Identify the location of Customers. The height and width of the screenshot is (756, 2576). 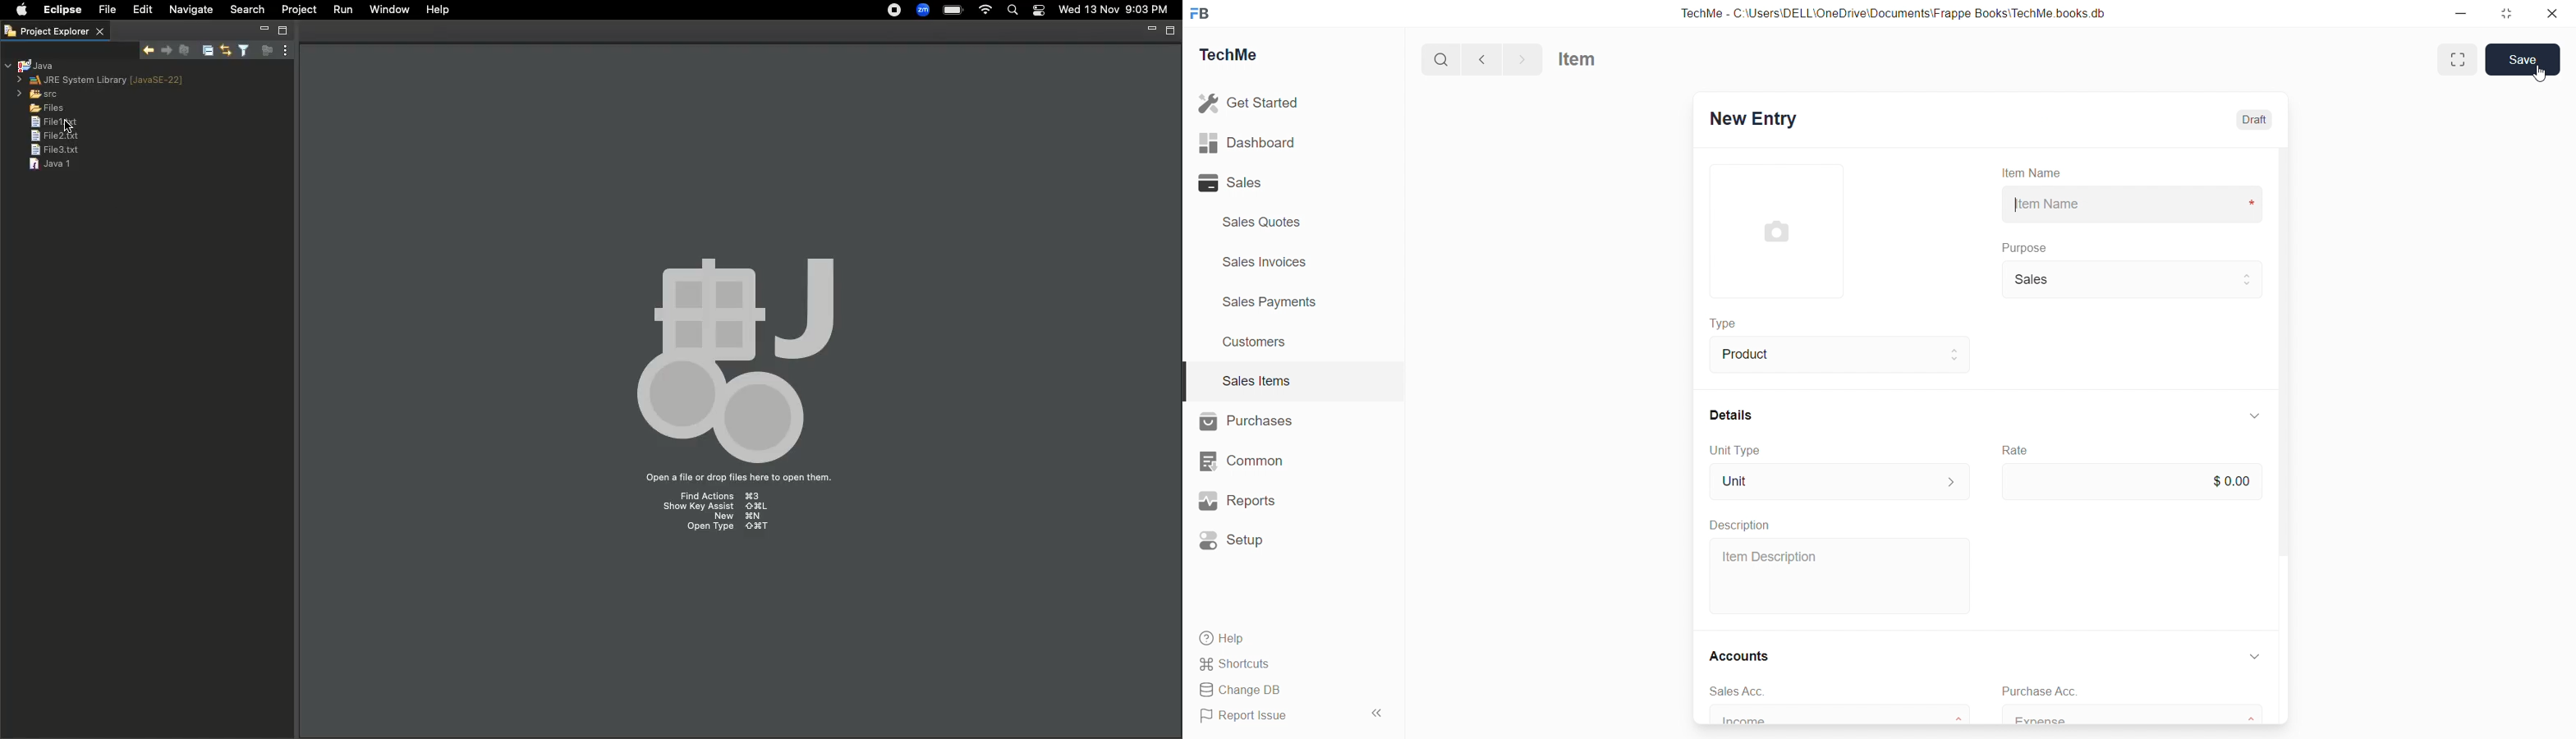
(1256, 343).